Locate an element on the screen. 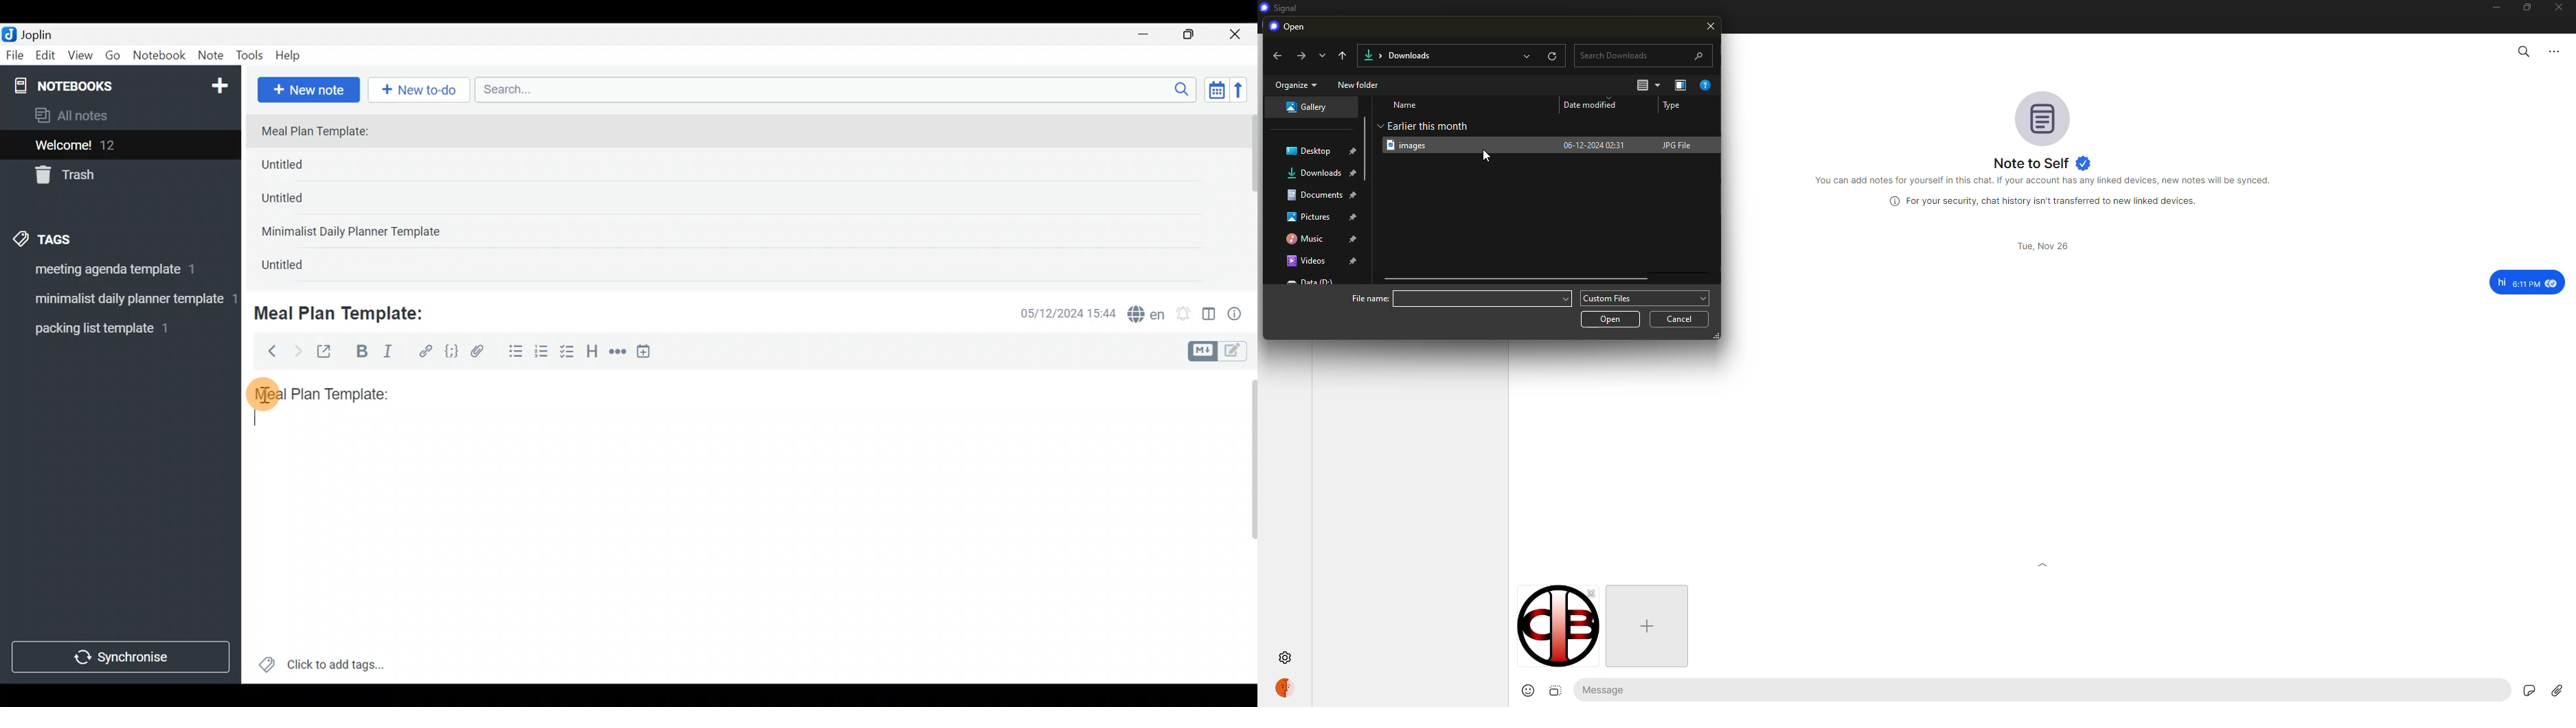 This screenshot has height=728, width=2576. Checkbox is located at coordinates (569, 353).